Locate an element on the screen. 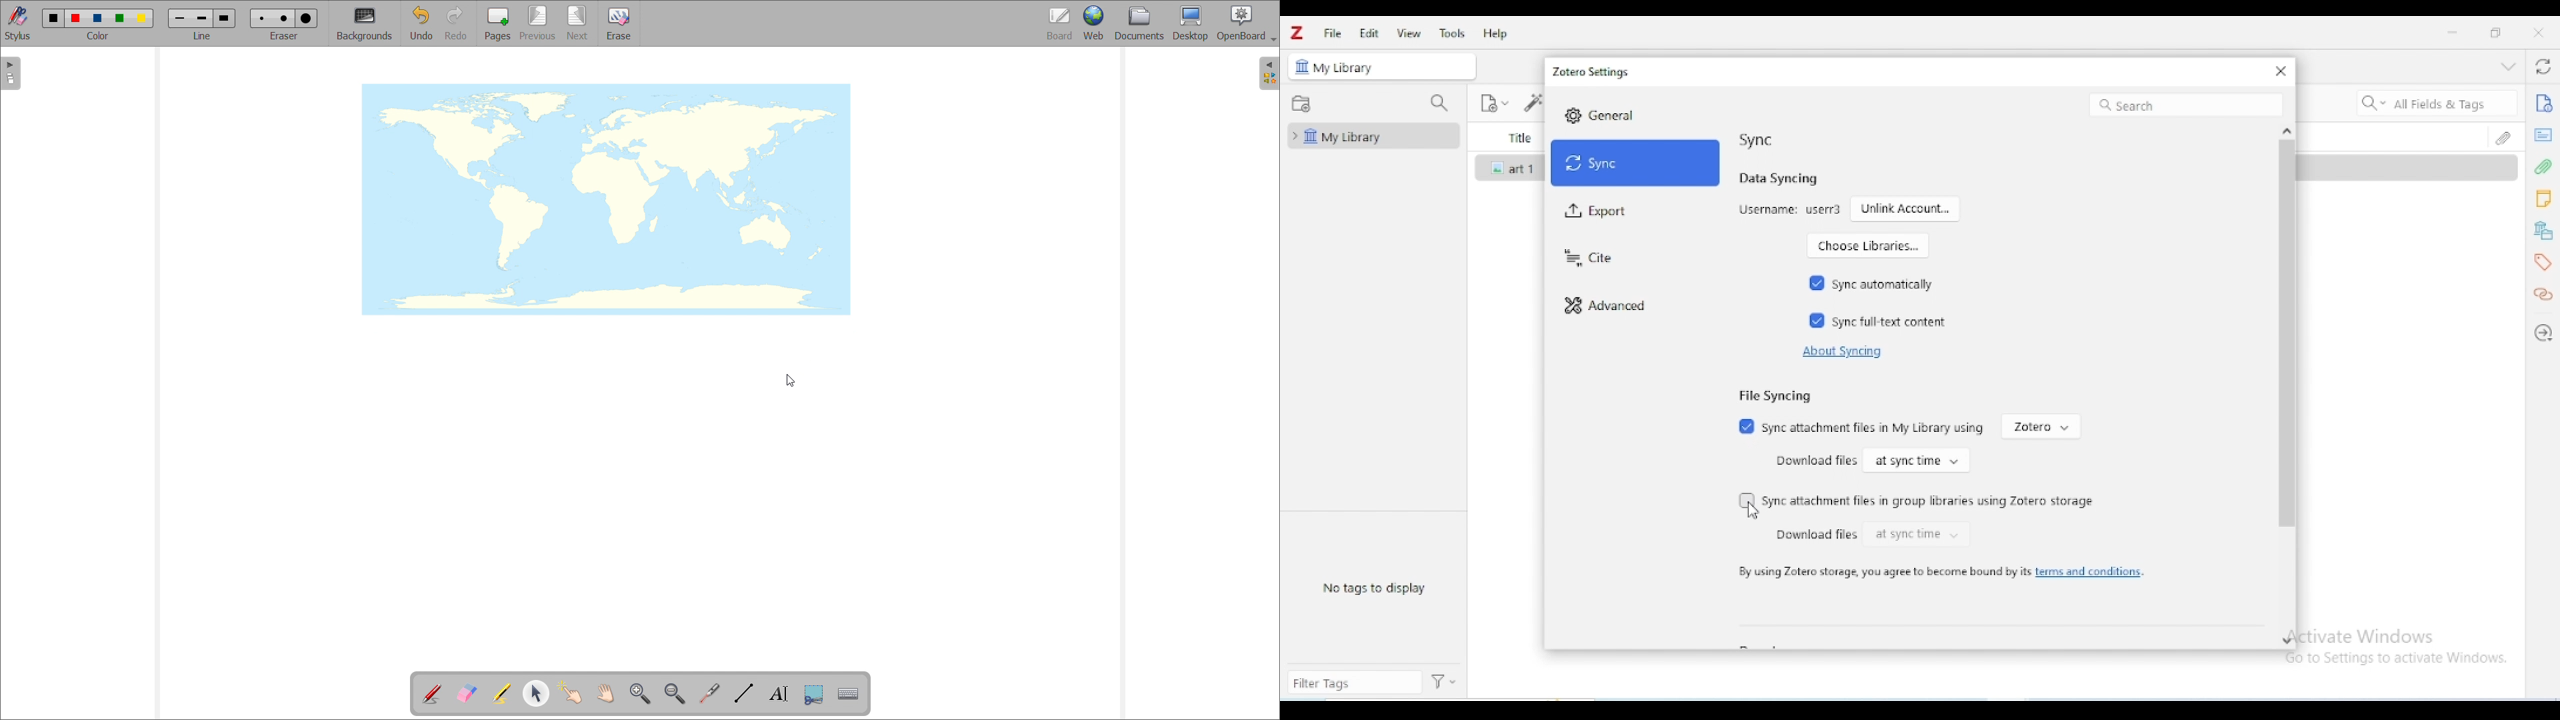  notes is located at coordinates (2544, 199).